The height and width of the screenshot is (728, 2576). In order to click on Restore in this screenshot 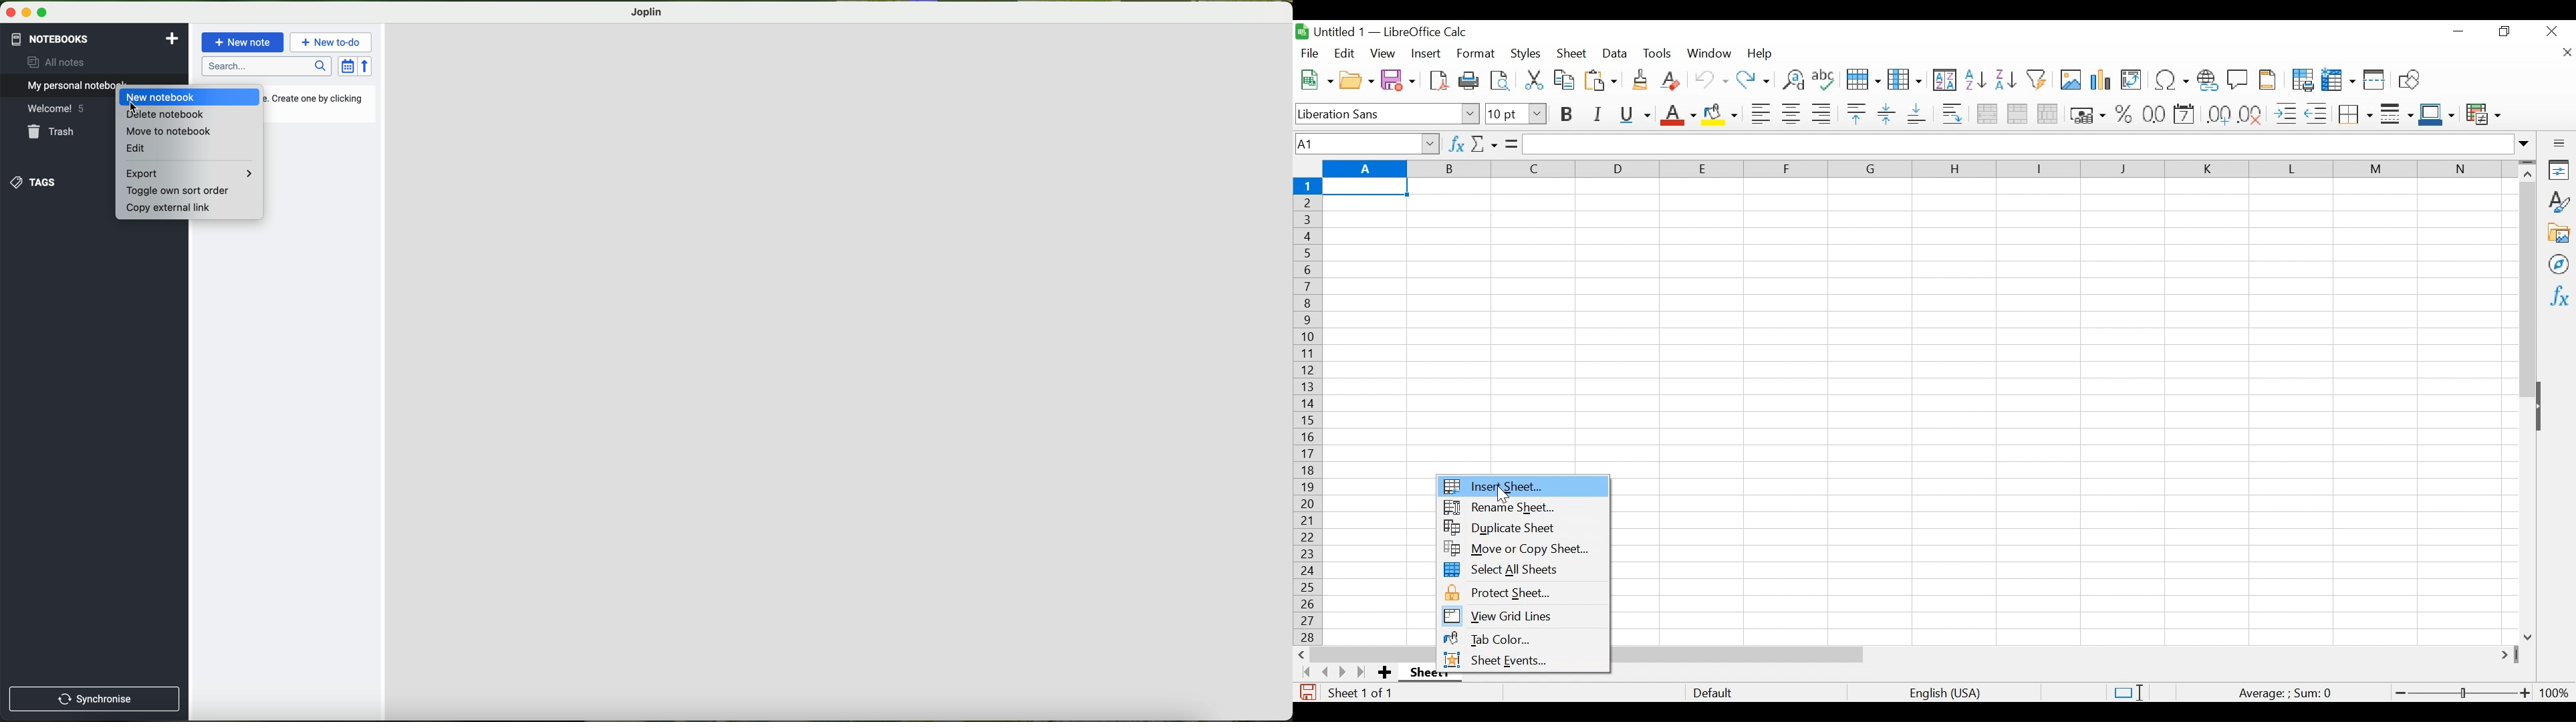, I will do `click(2505, 33)`.